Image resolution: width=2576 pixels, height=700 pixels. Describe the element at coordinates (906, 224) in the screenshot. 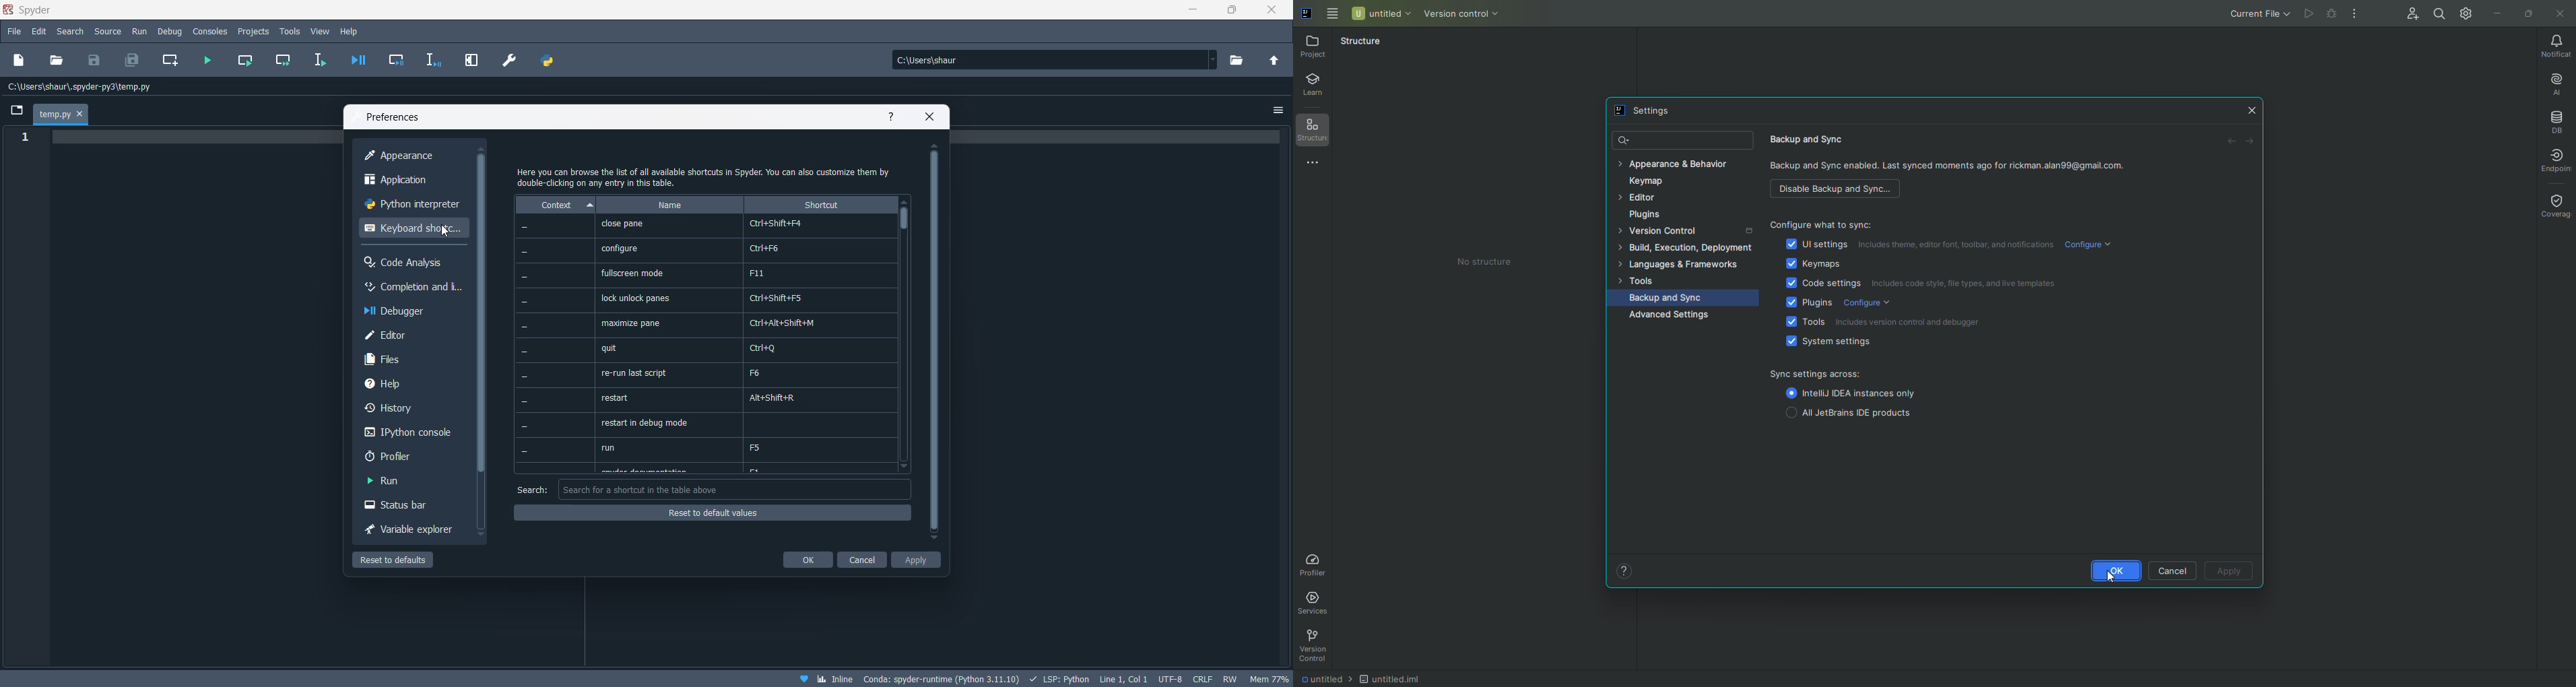

I see `scrollbar` at that location.